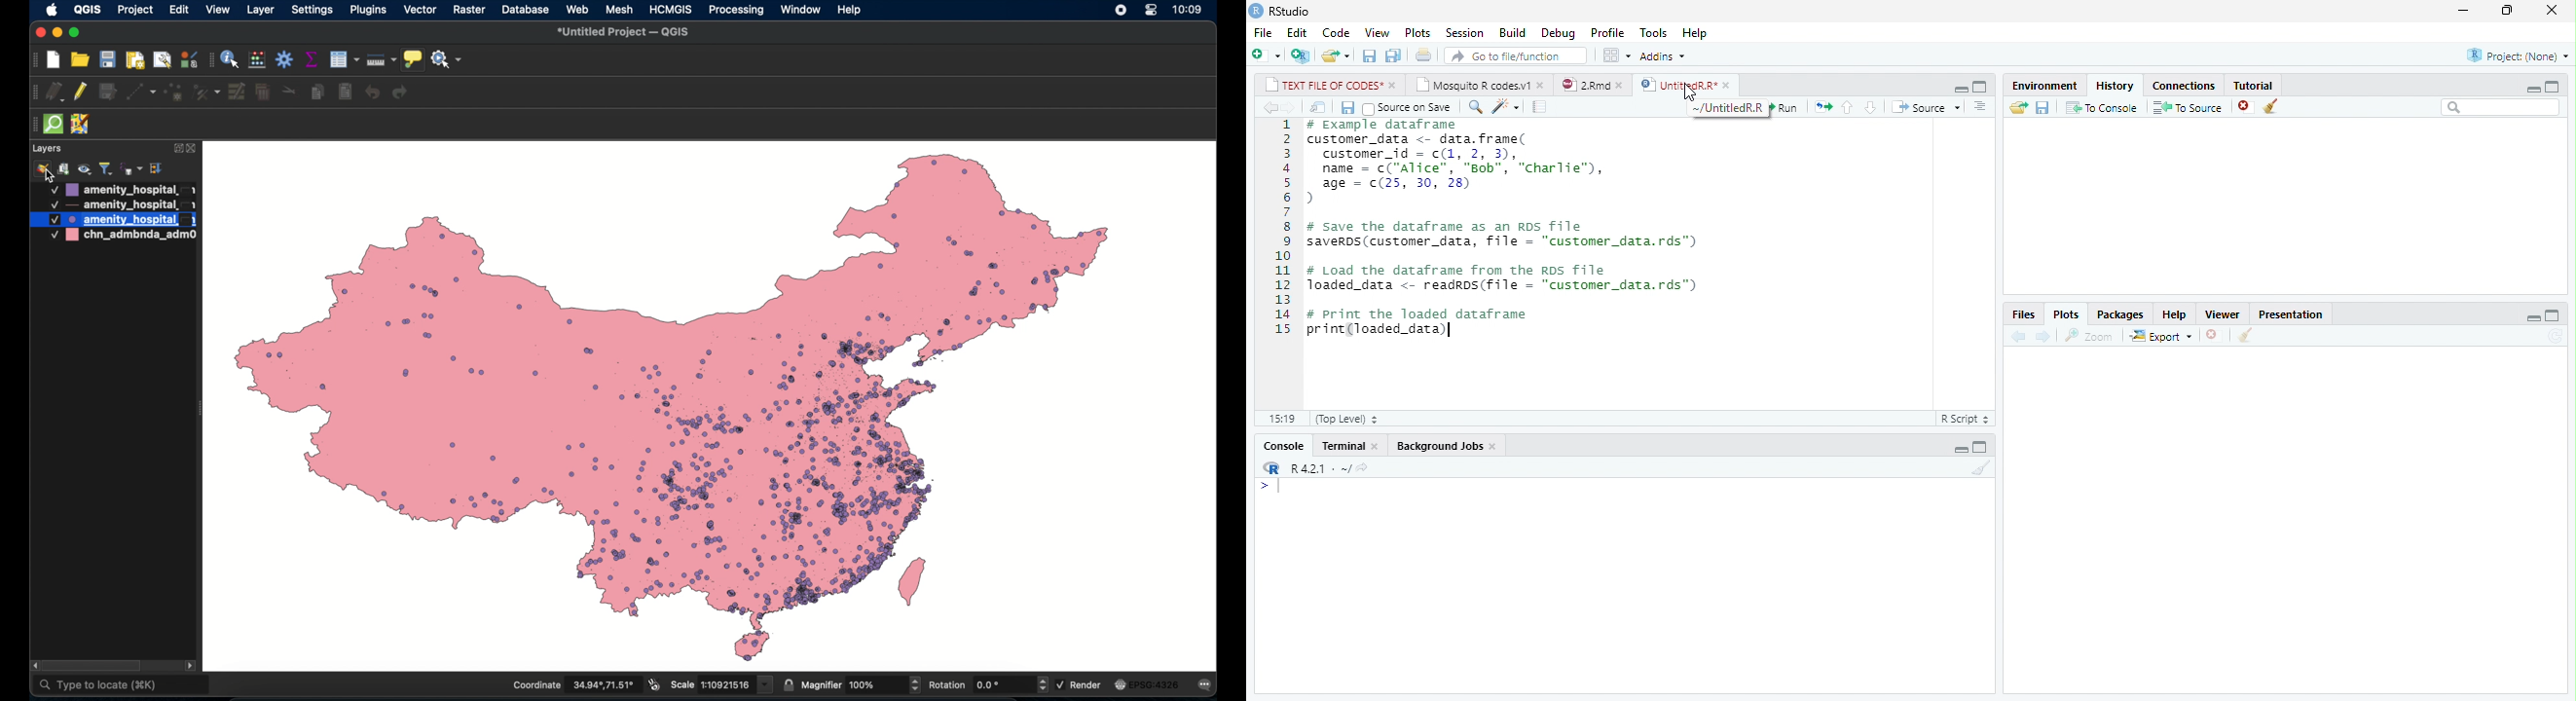 The height and width of the screenshot is (728, 2576). What do you see at coordinates (1347, 108) in the screenshot?
I see `save` at bounding box center [1347, 108].